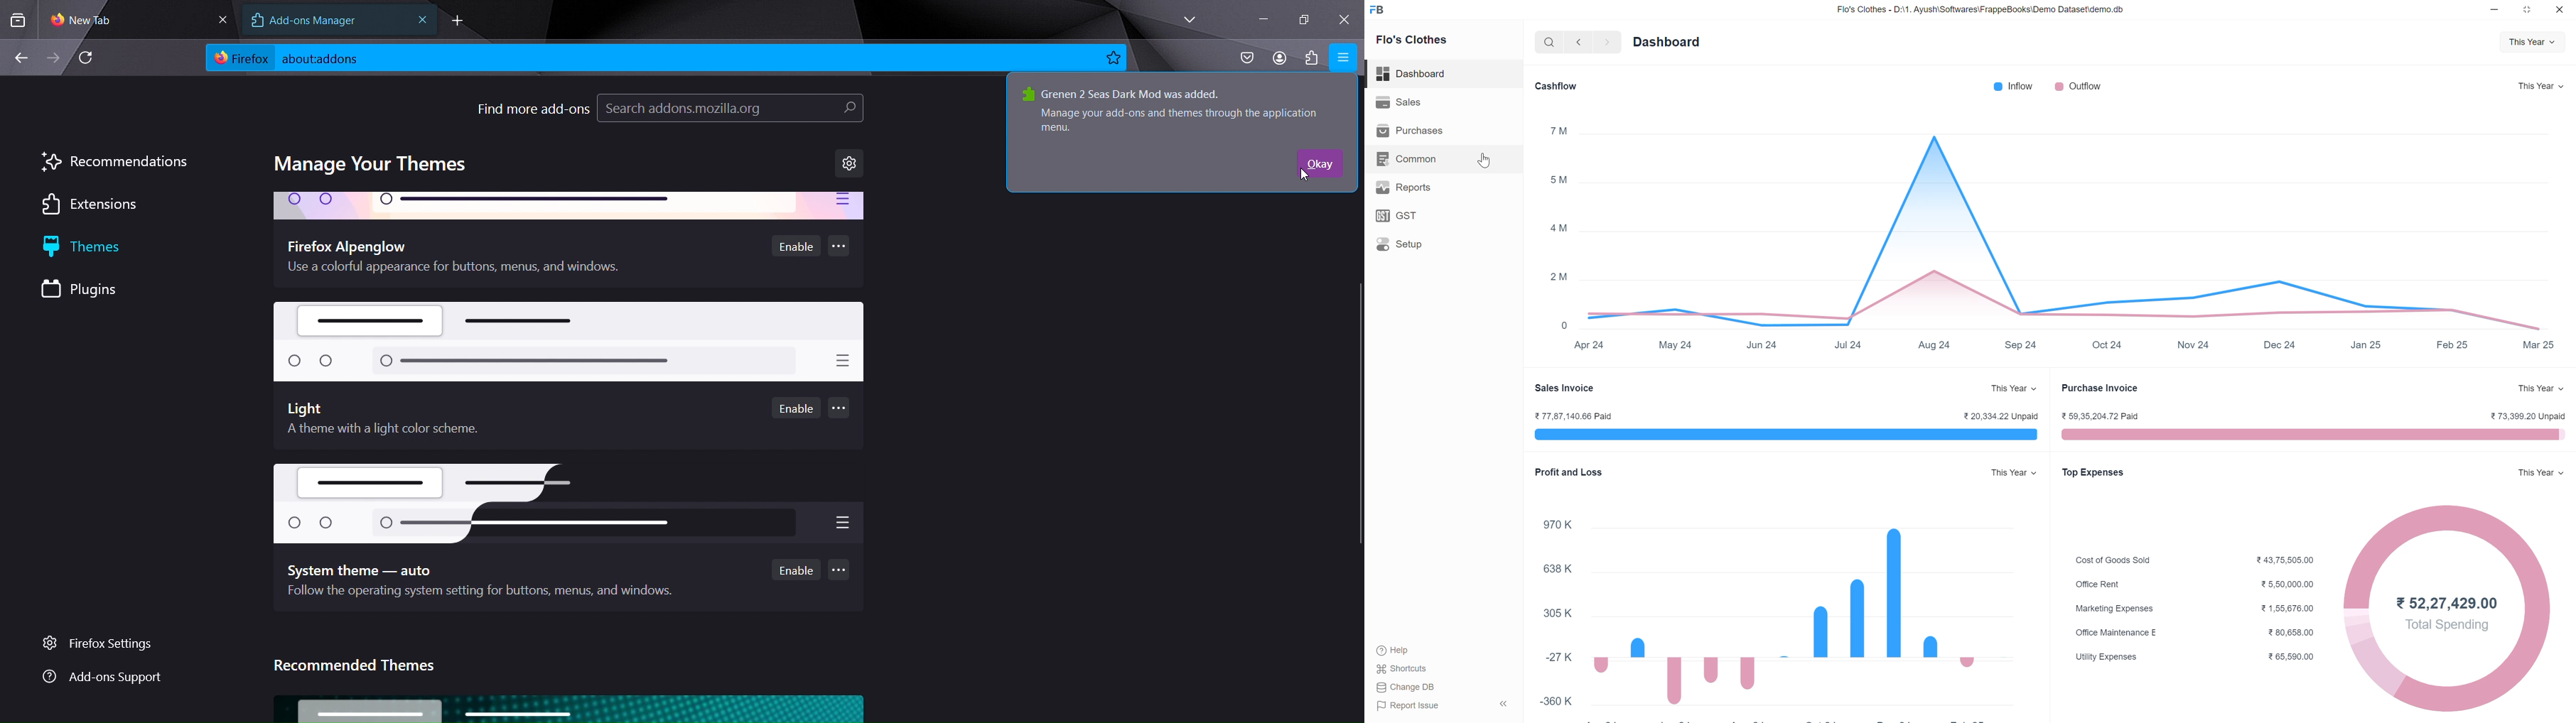  I want to click on Common, so click(1410, 158).